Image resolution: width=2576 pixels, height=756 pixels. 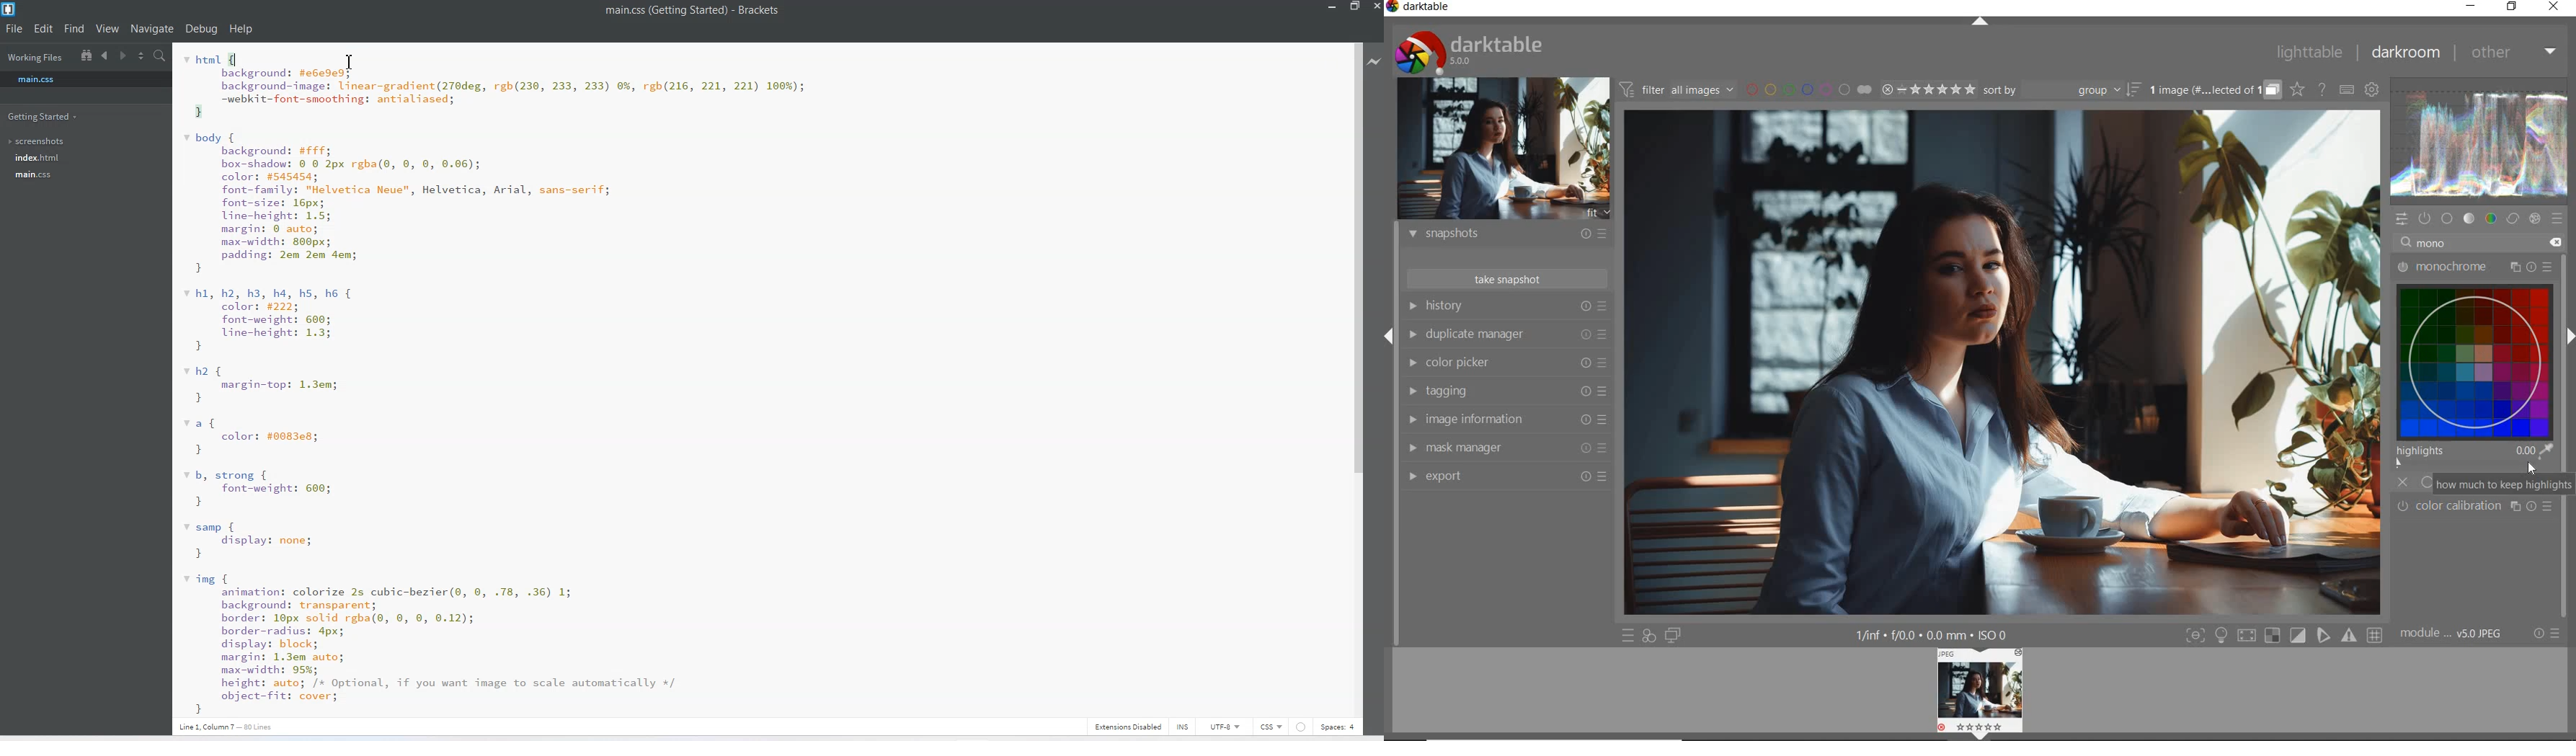 I want to click on Edit, so click(x=44, y=29).